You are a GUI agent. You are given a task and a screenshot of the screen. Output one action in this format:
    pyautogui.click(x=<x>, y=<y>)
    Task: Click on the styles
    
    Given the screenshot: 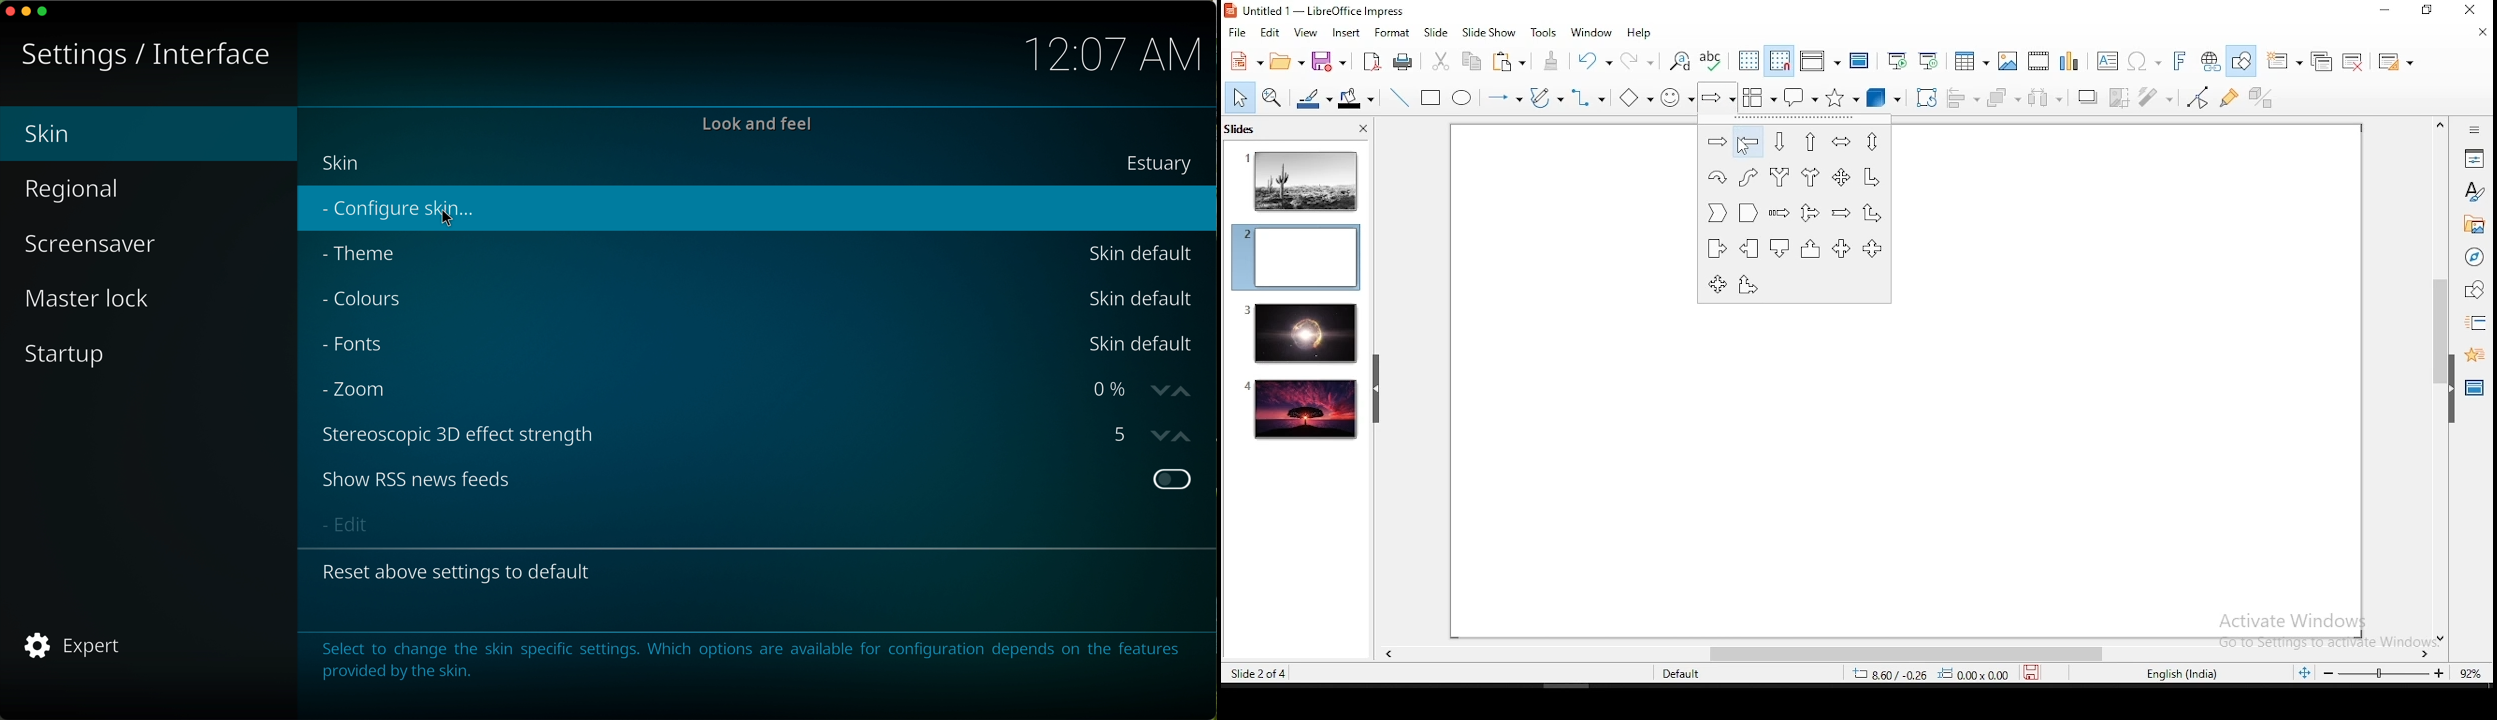 What is the action you would take?
    pyautogui.click(x=2474, y=191)
    